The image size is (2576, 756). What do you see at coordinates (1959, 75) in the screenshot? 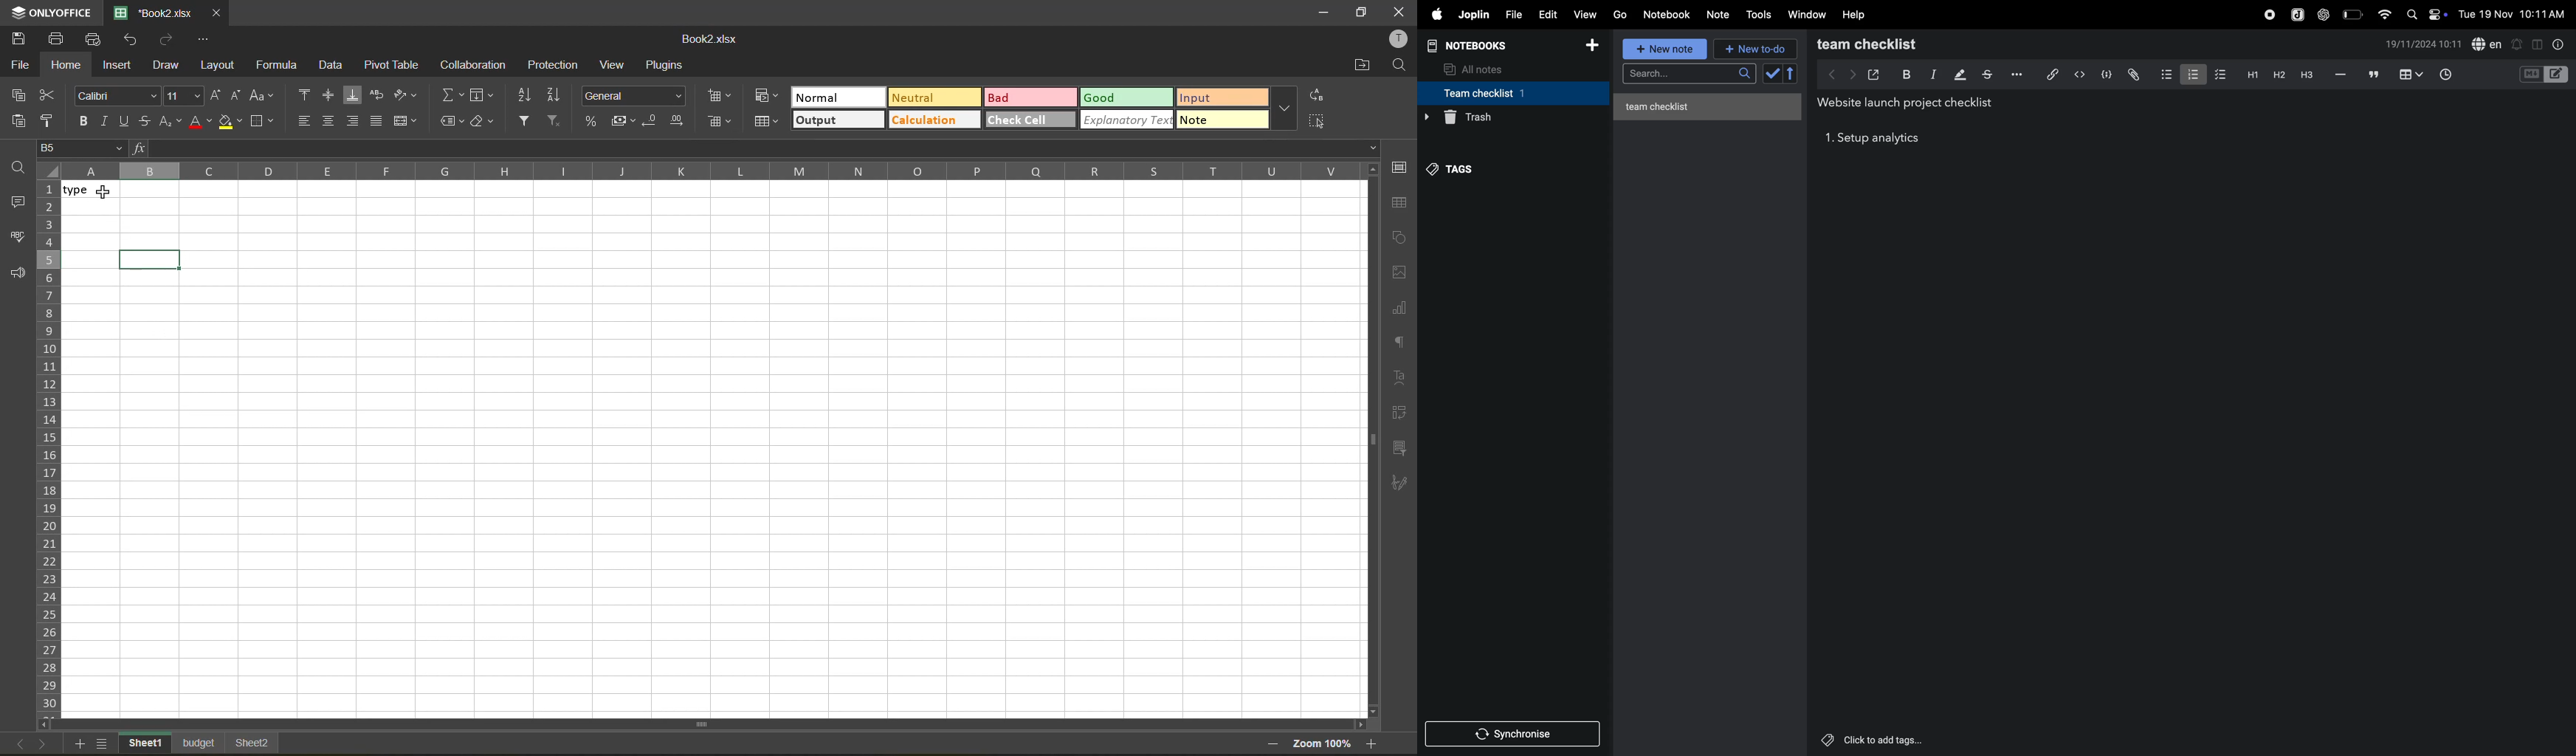
I see `highlight` at bounding box center [1959, 75].